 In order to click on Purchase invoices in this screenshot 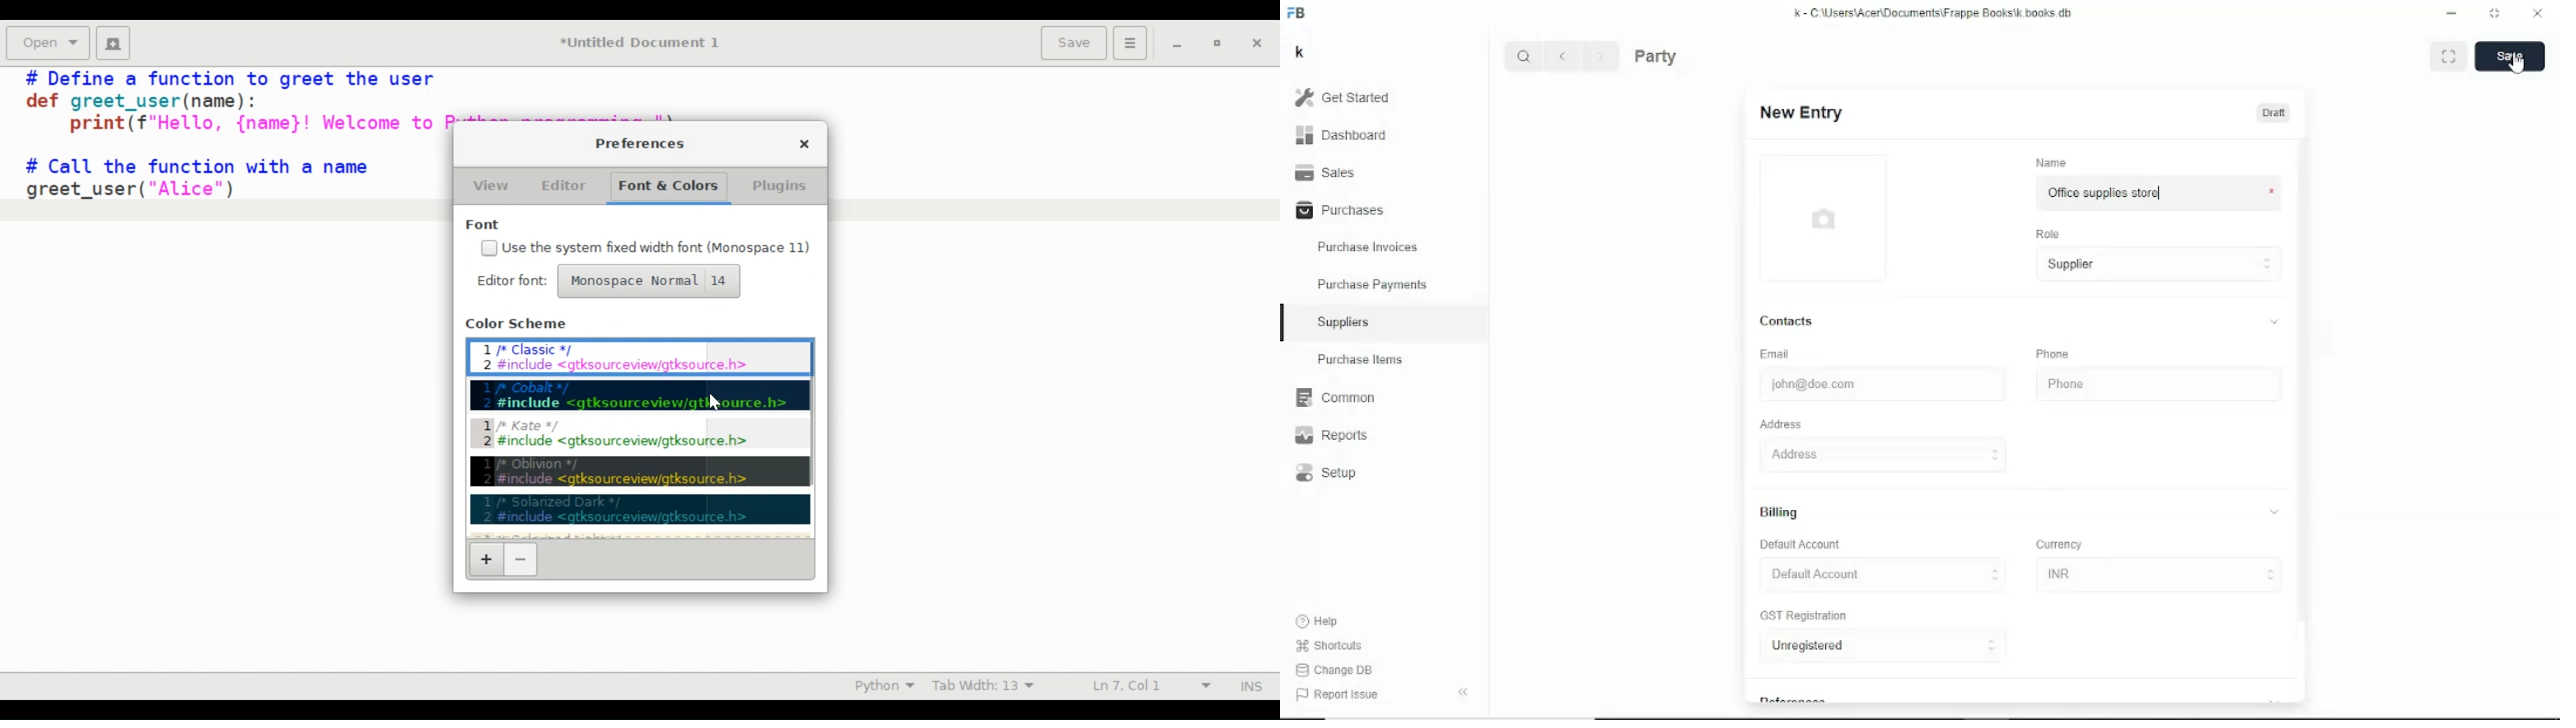, I will do `click(1367, 245)`.